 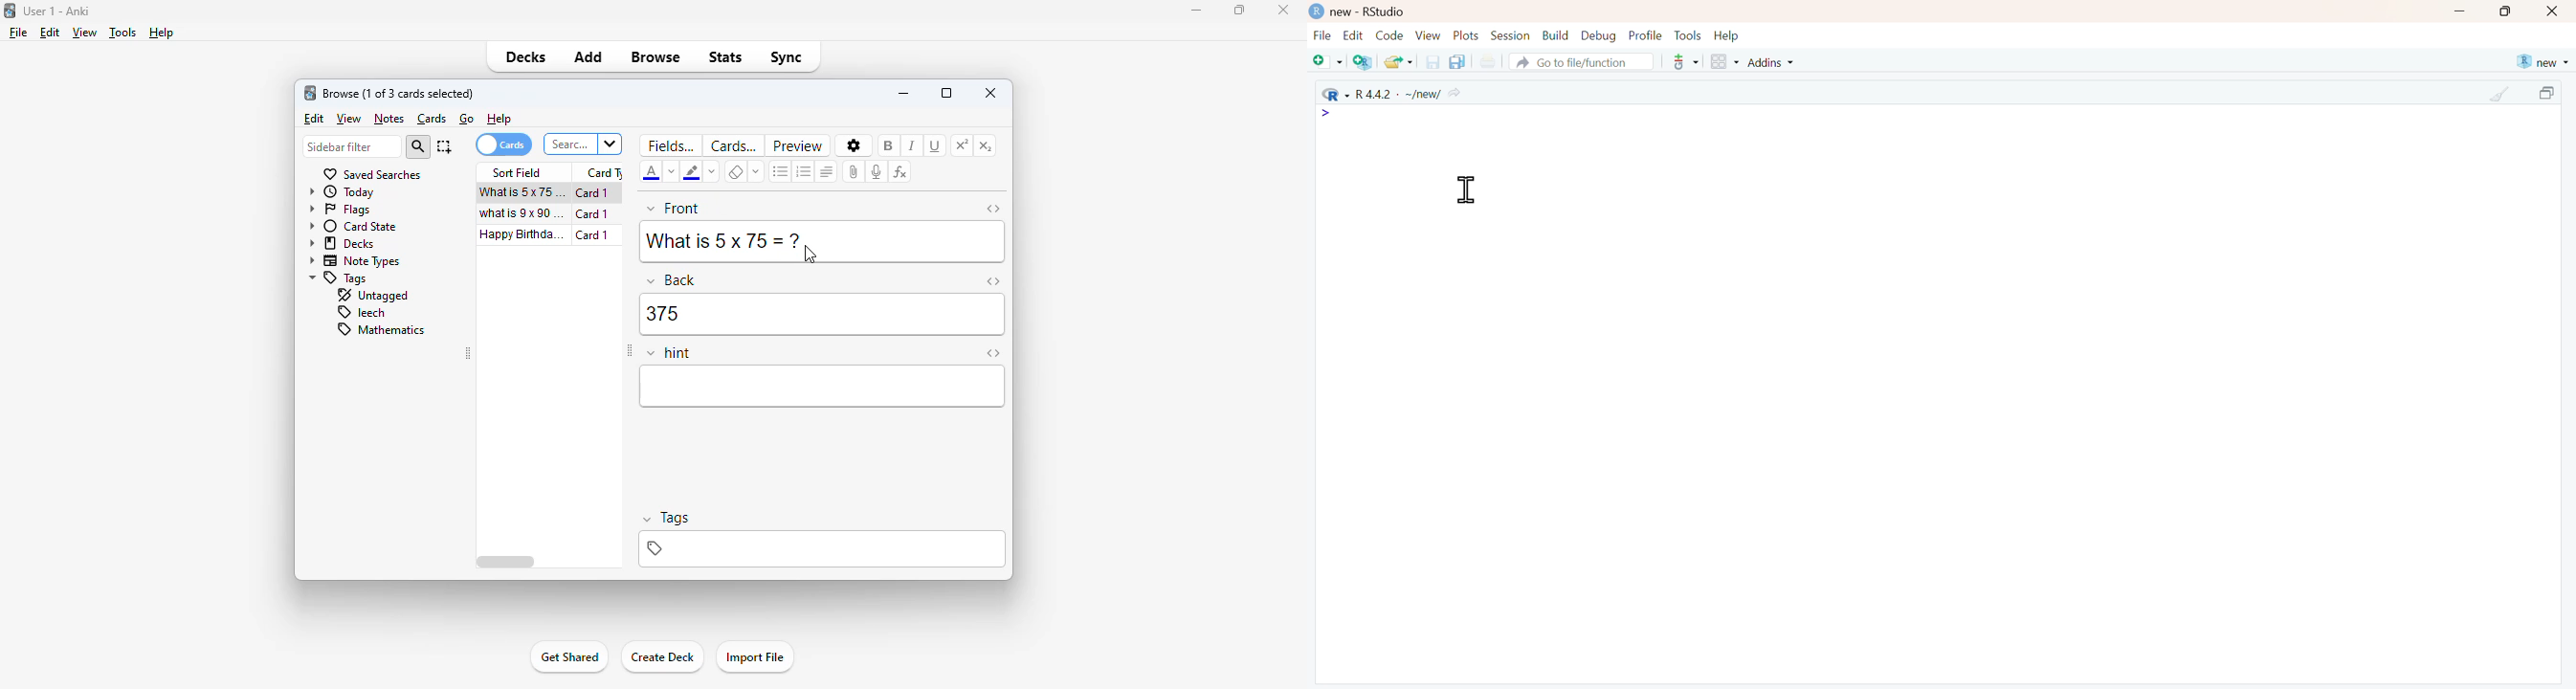 What do you see at coordinates (672, 173) in the screenshot?
I see `change color` at bounding box center [672, 173].